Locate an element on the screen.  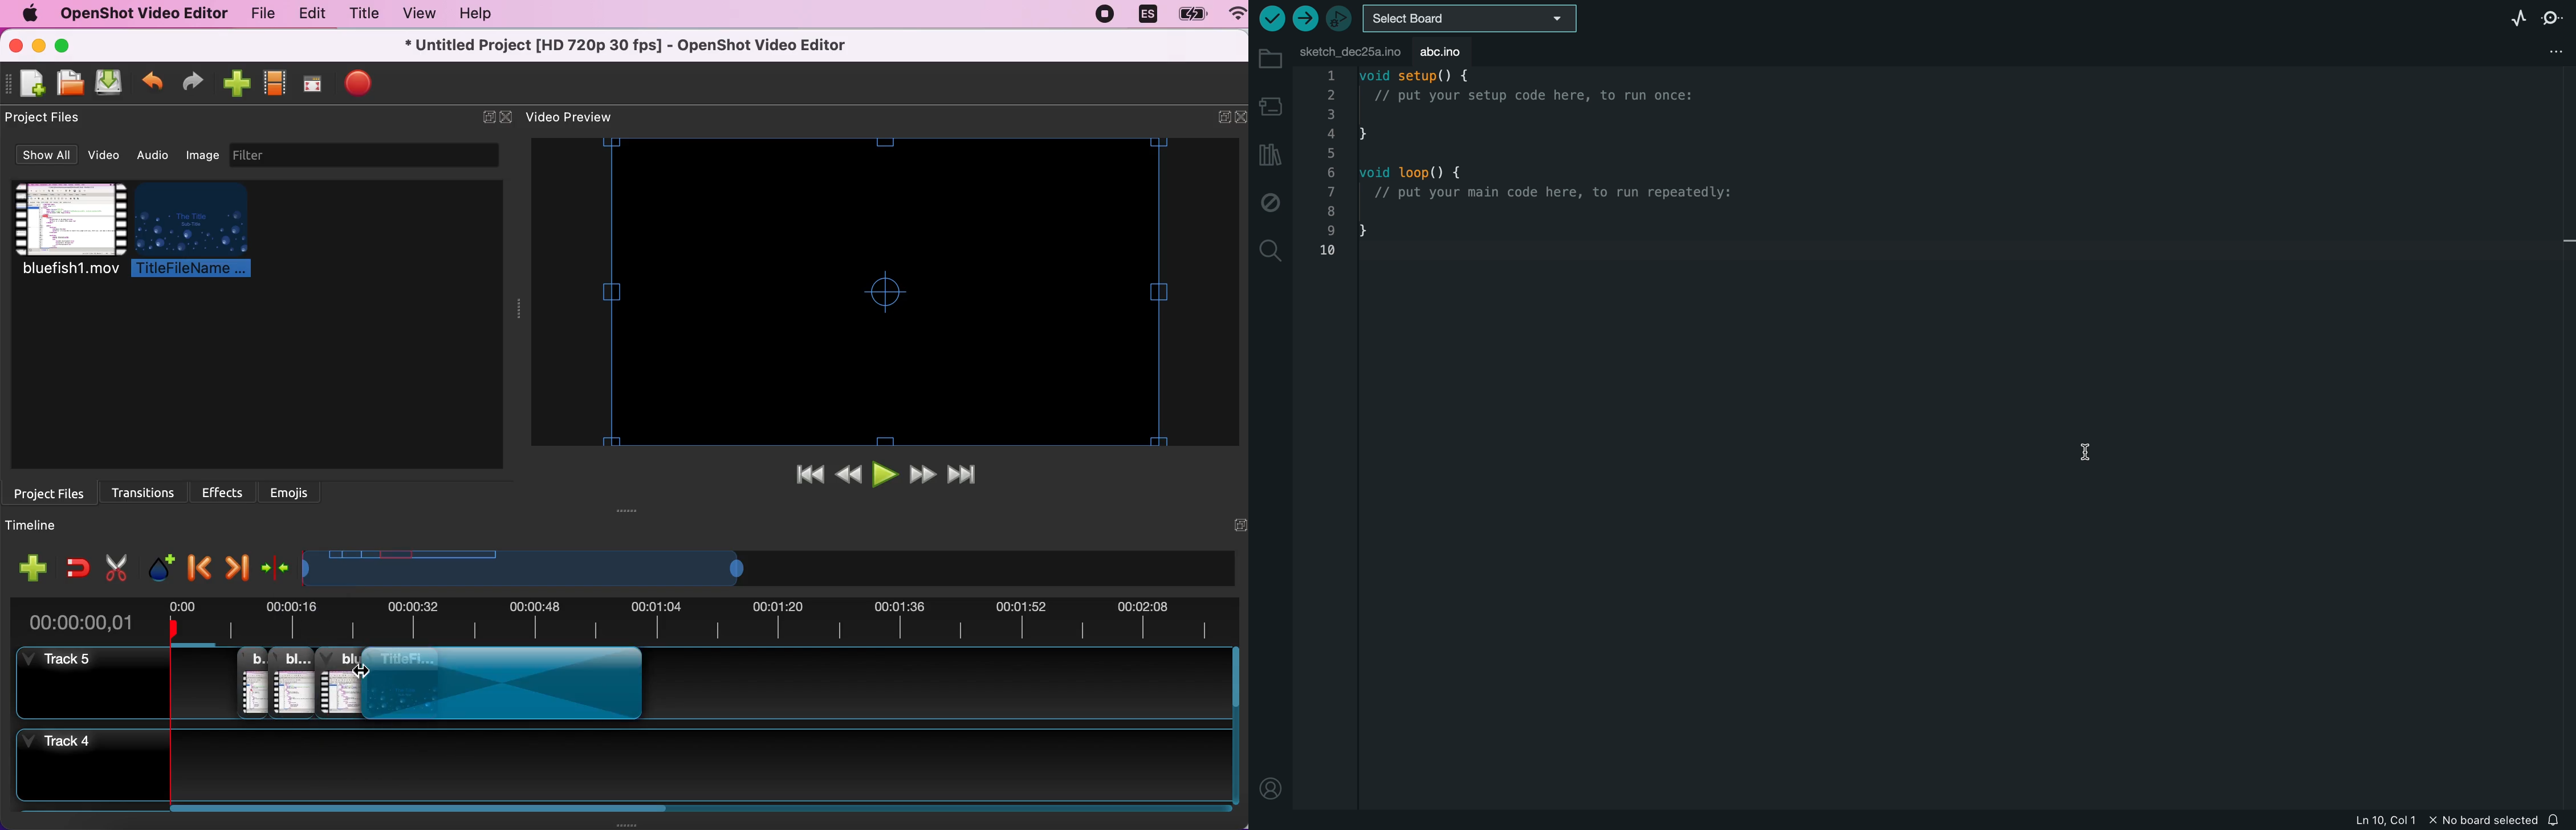
enable snapping is located at coordinates (78, 567).